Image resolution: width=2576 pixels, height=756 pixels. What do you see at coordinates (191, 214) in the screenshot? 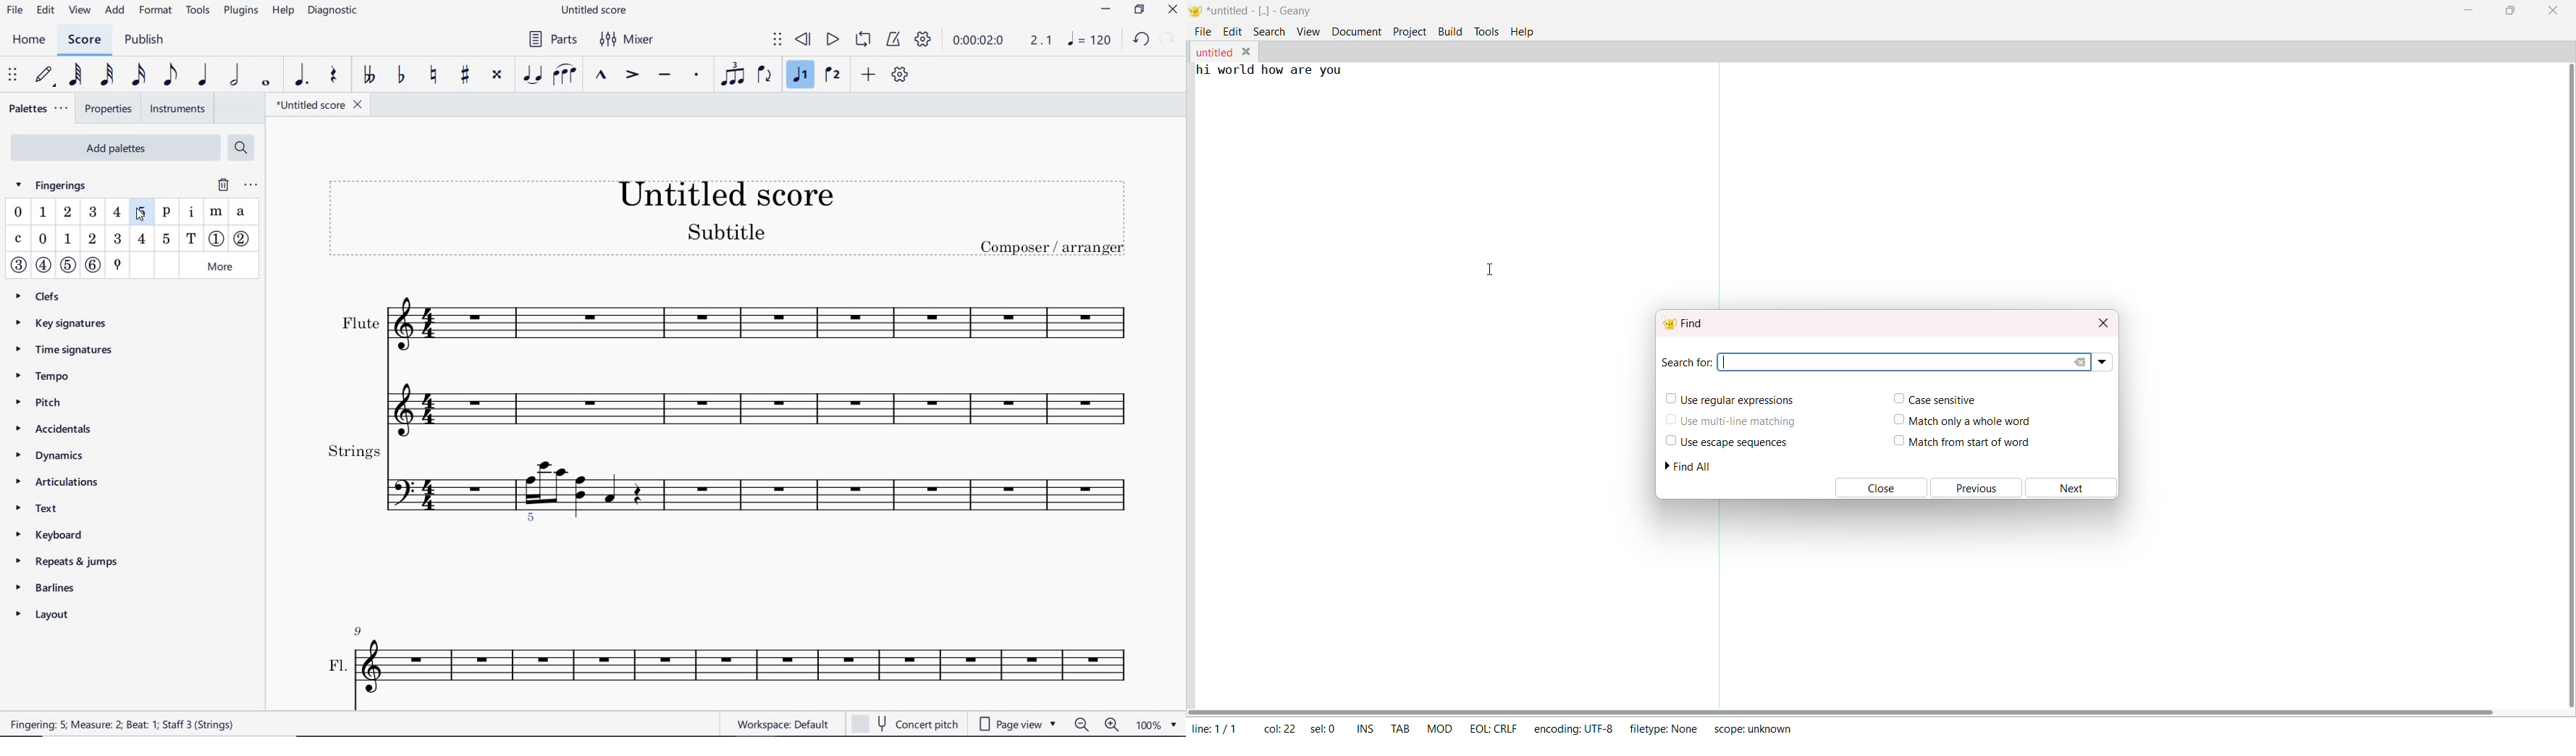
I see `RH GUITAR FINGERING I` at bounding box center [191, 214].